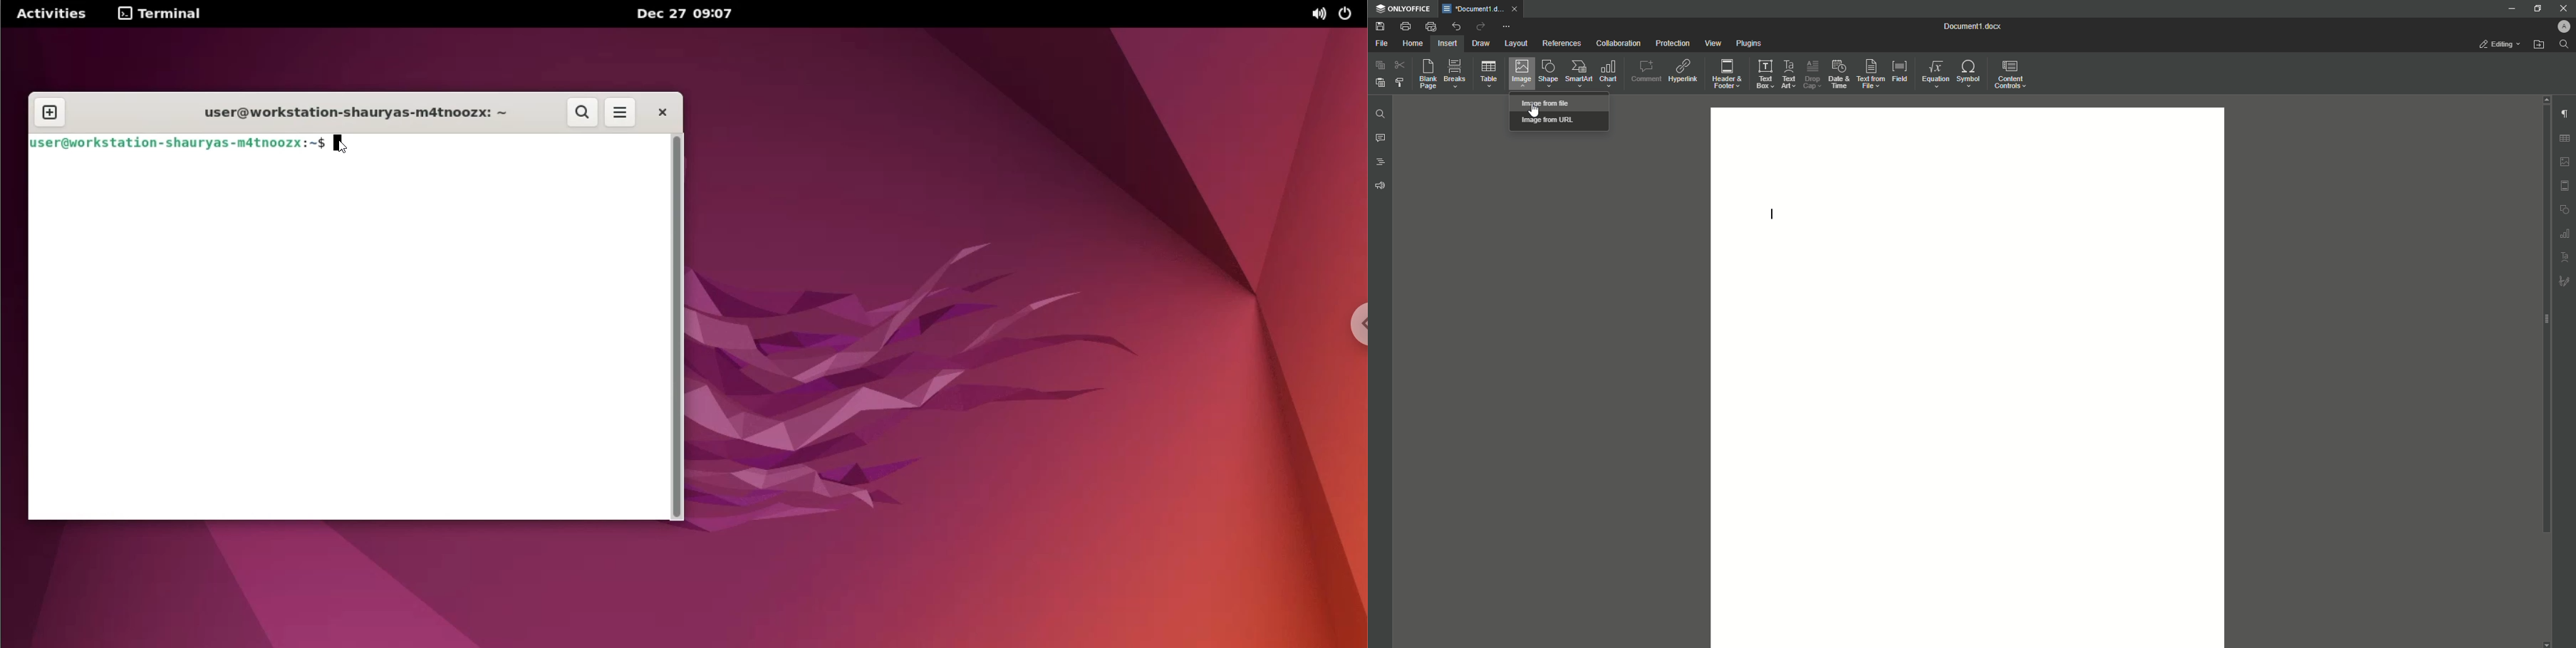 This screenshot has height=672, width=2576. I want to click on Layout, so click(1514, 43).